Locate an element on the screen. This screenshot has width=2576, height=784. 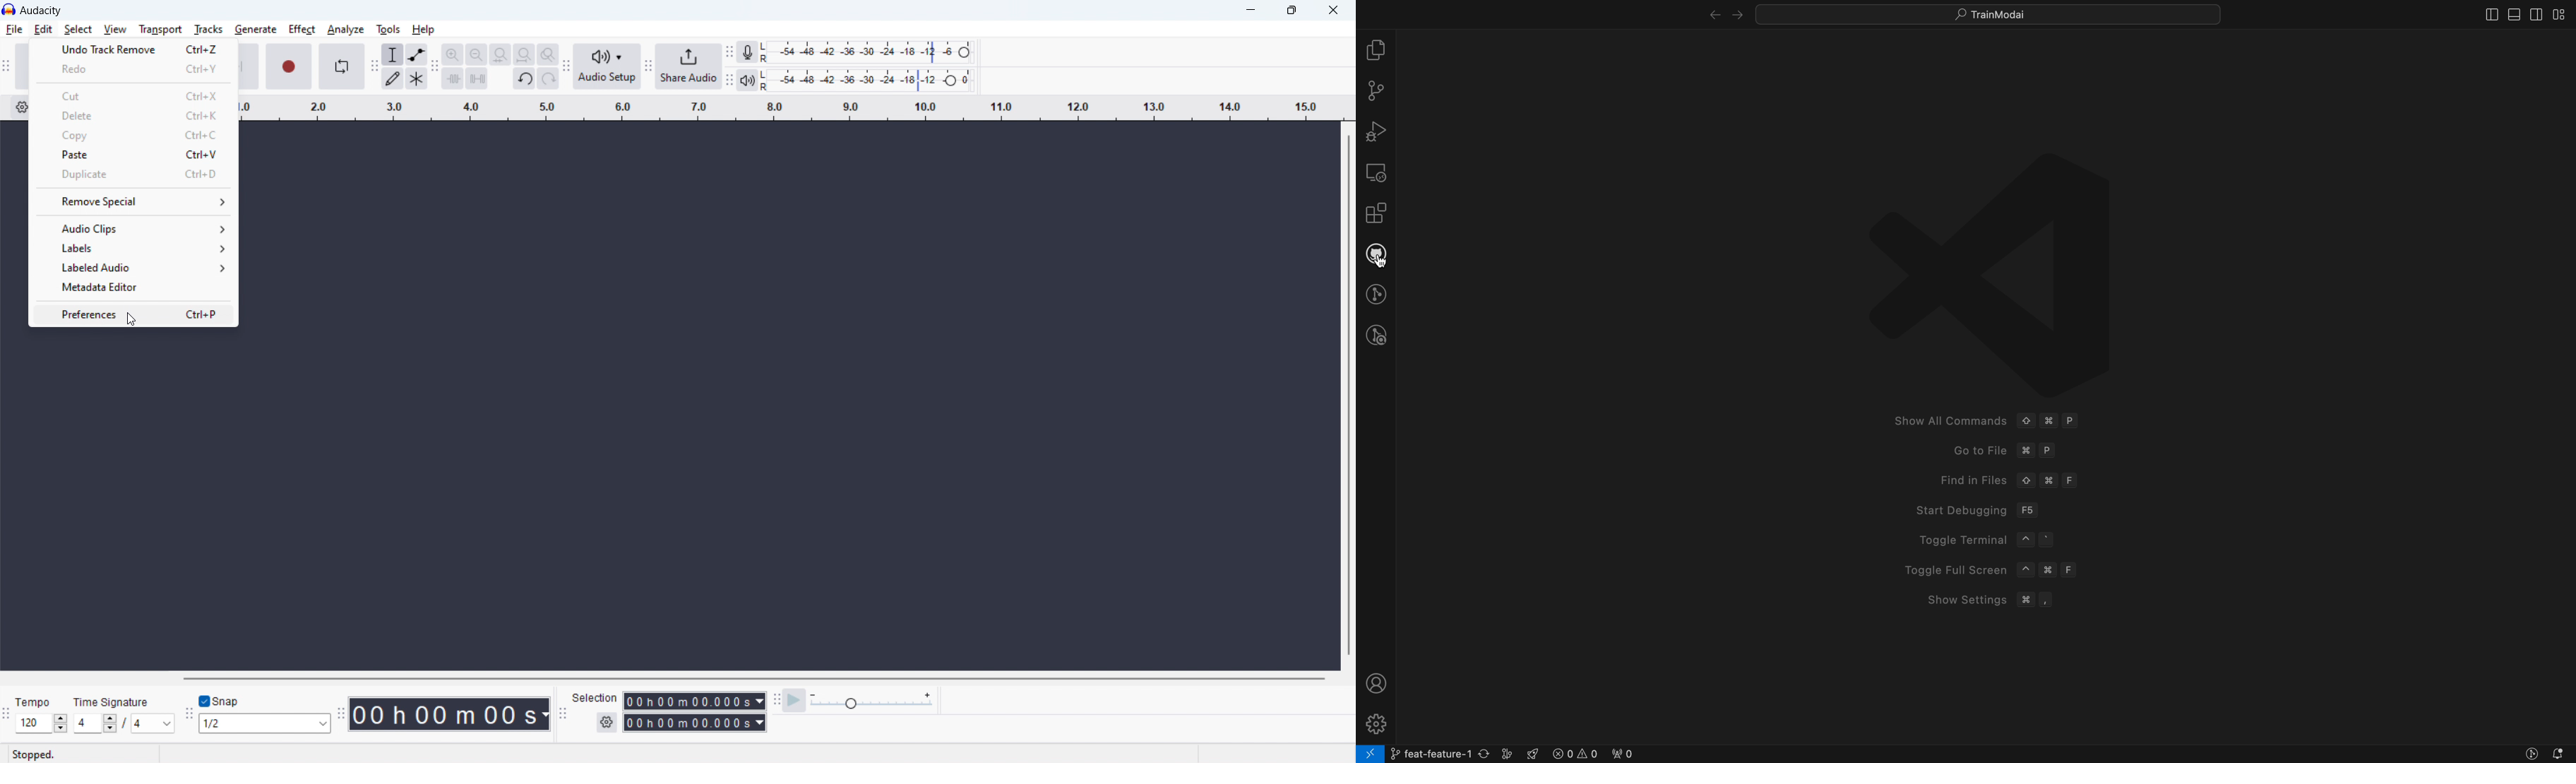
delete is located at coordinates (133, 114).